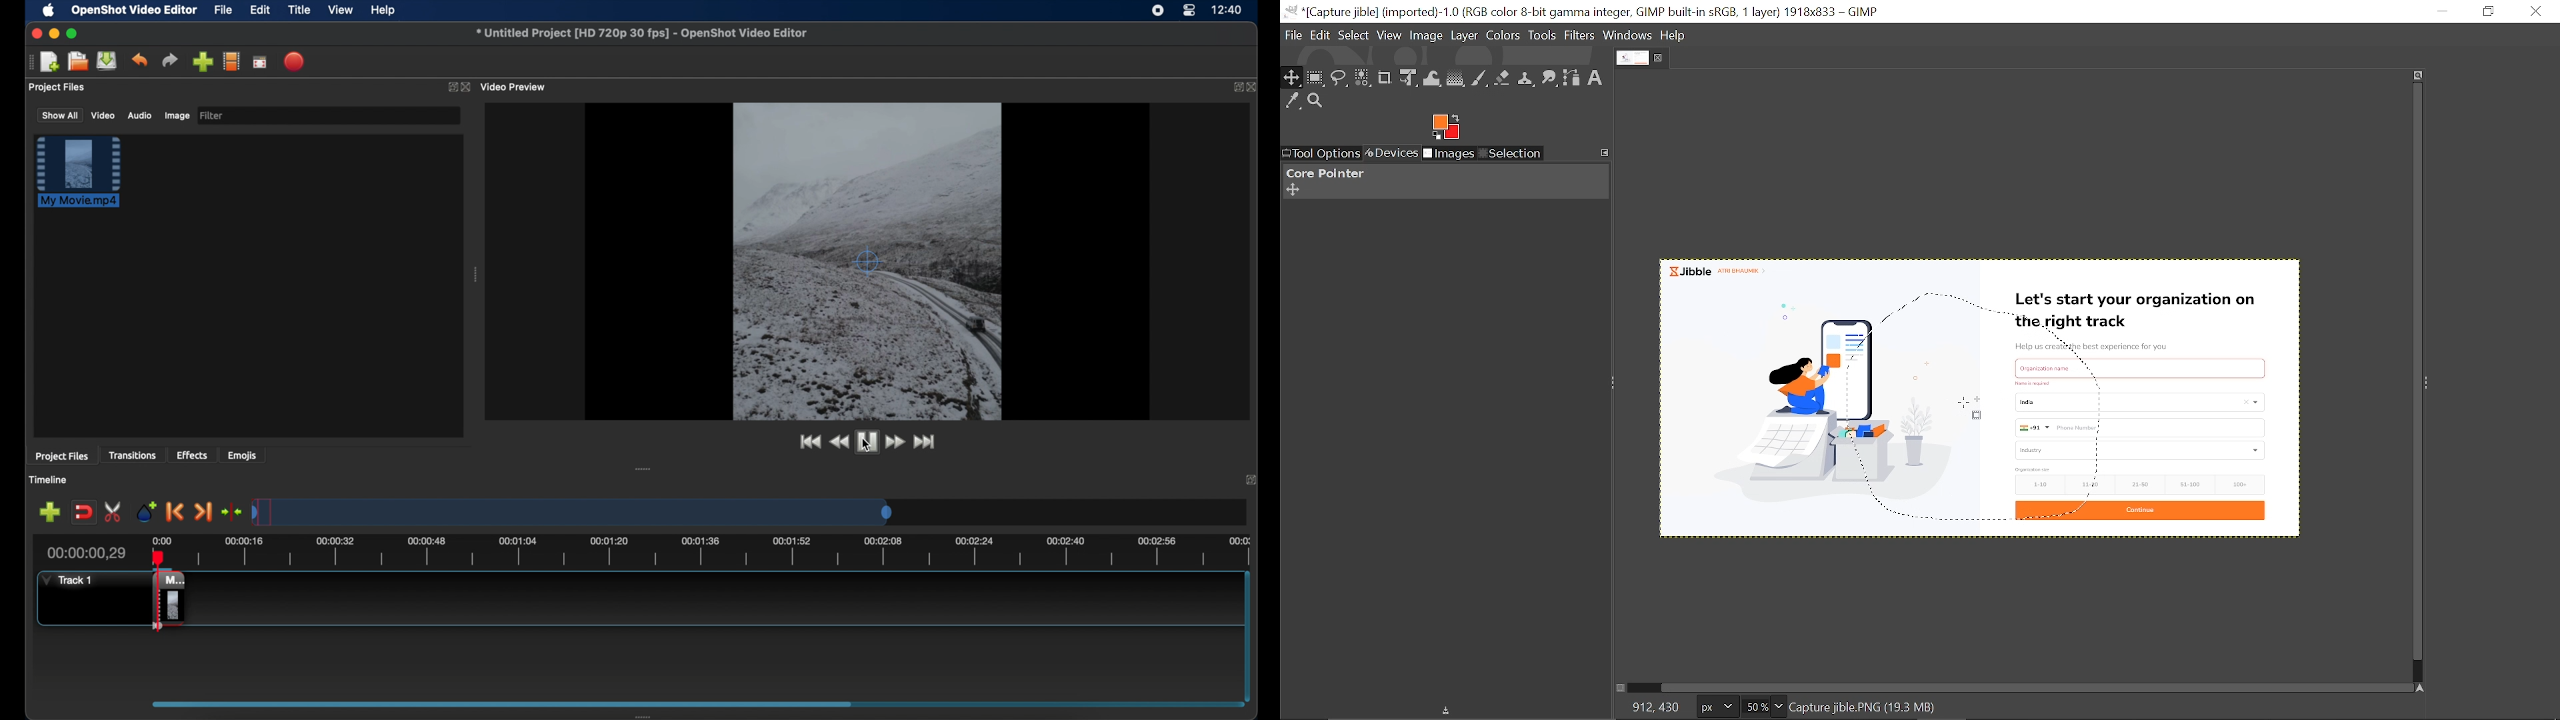 Image resolution: width=2576 pixels, height=728 pixels. What do you see at coordinates (2094, 483) in the screenshot?
I see `11-20` at bounding box center [2094, 483].